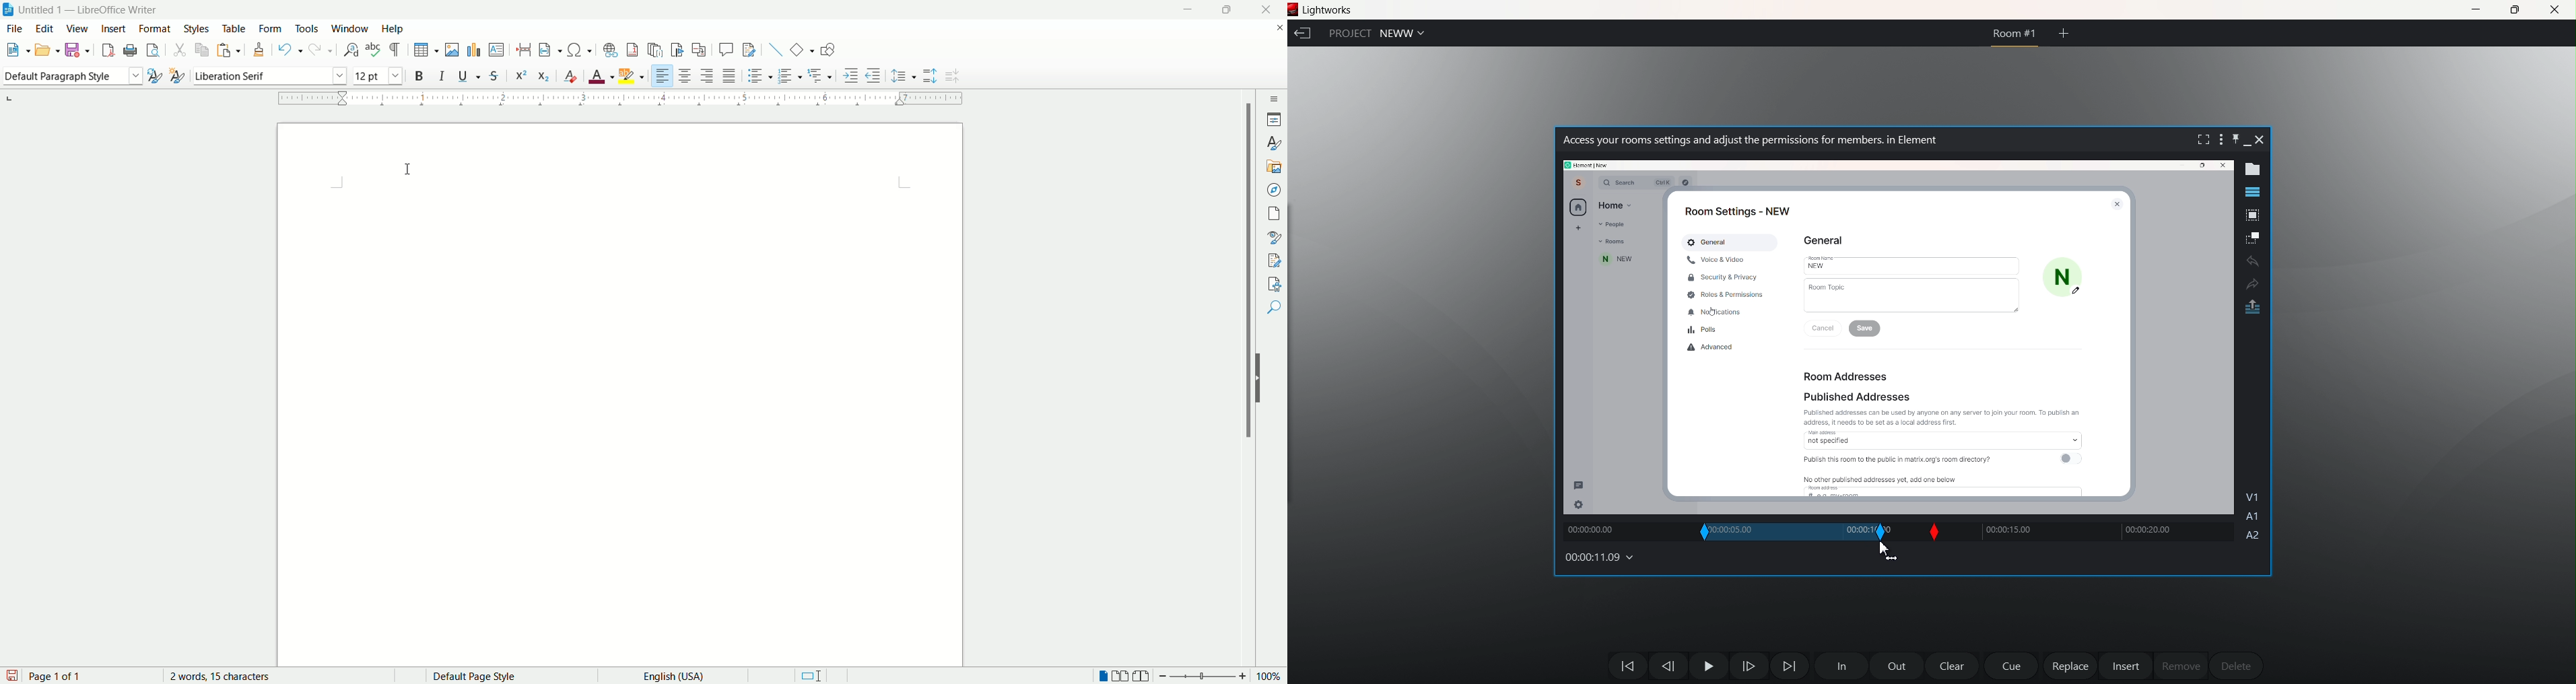 The image size is (2576, 700). What do you see at coordinates (228, 50) in the screenshot?
I see `paste` at bounding box center [228, 50].